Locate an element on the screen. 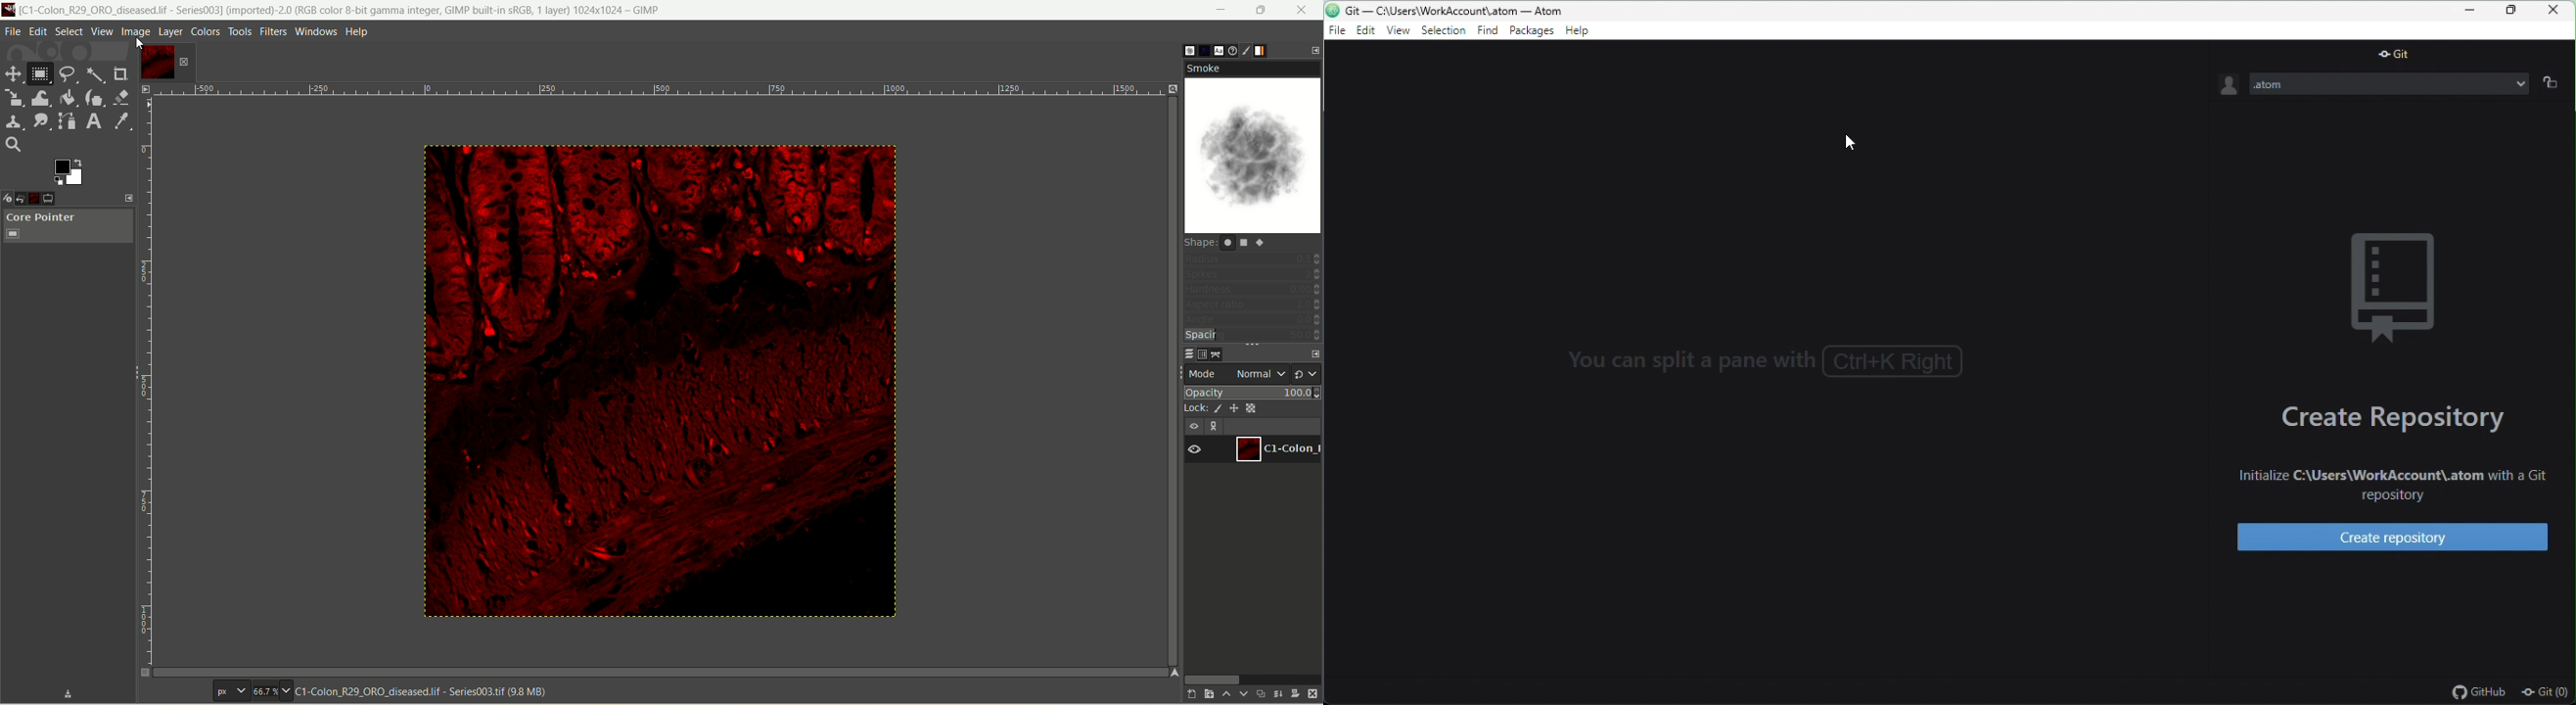 The width and height of the screenshot is (2576, 728). selection is located at coordinates (1446, 33).